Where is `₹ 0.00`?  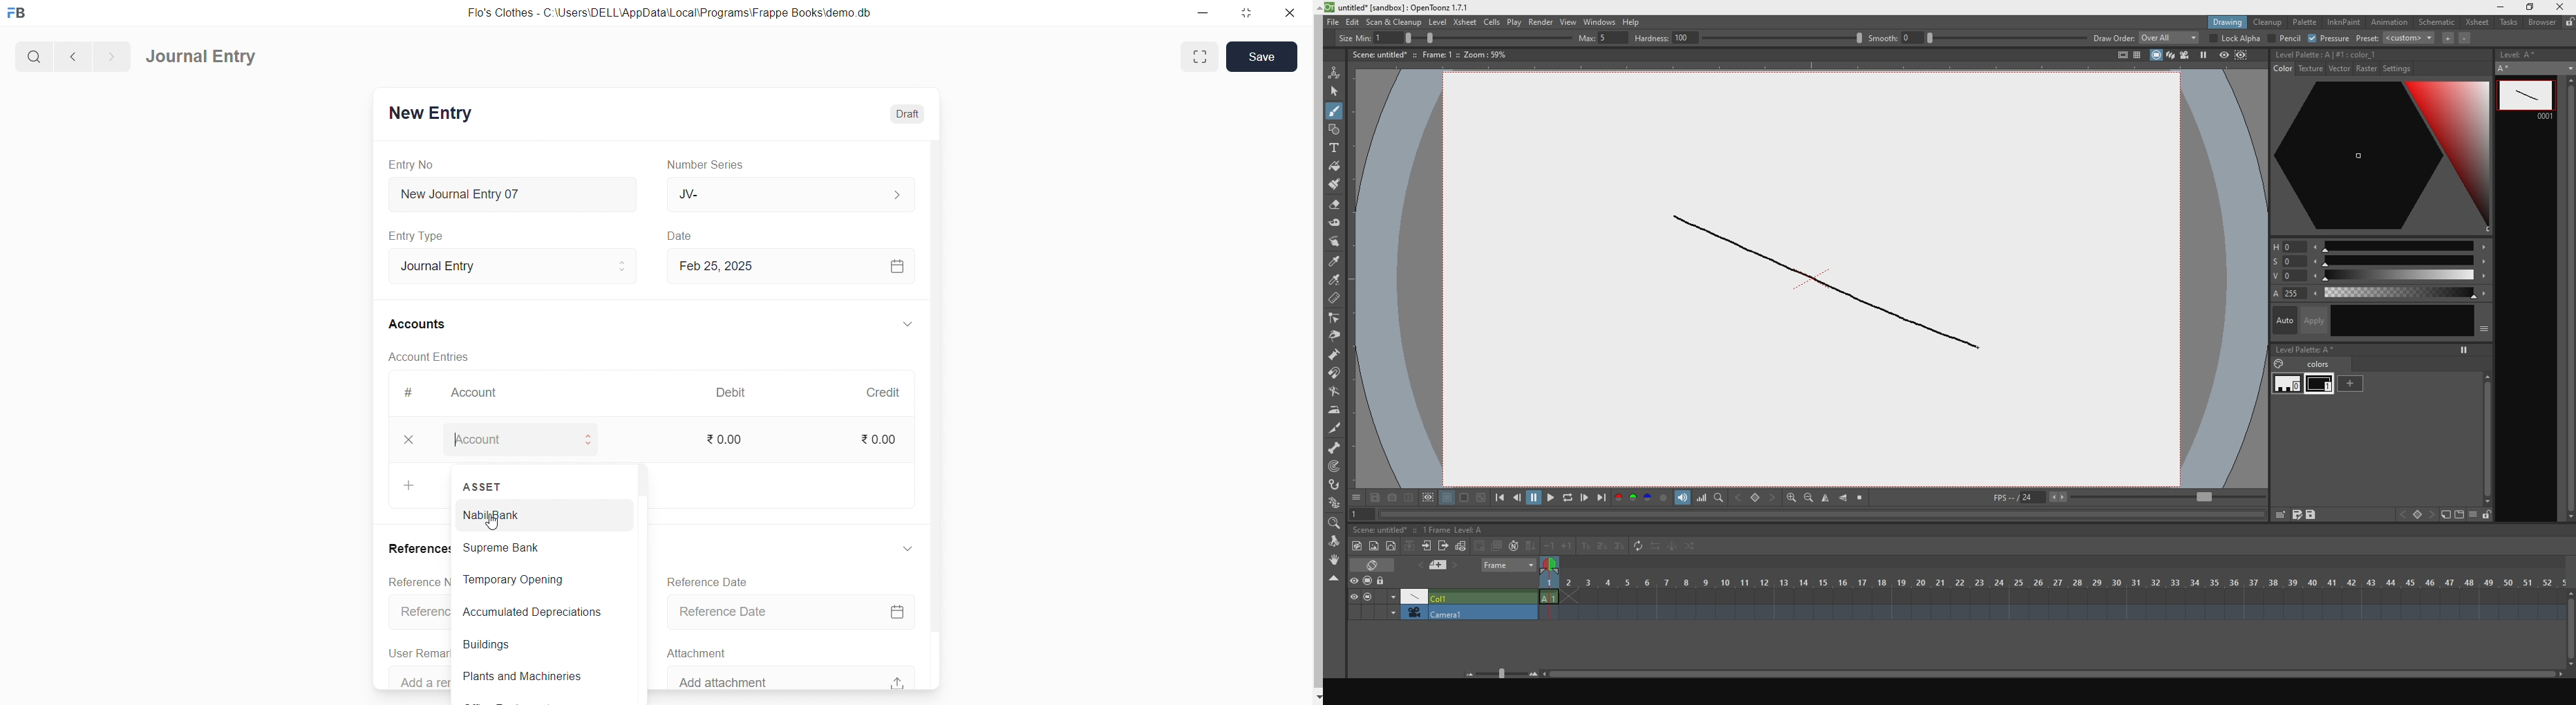
₹ 0.00 is located at coordinates (736, 440).